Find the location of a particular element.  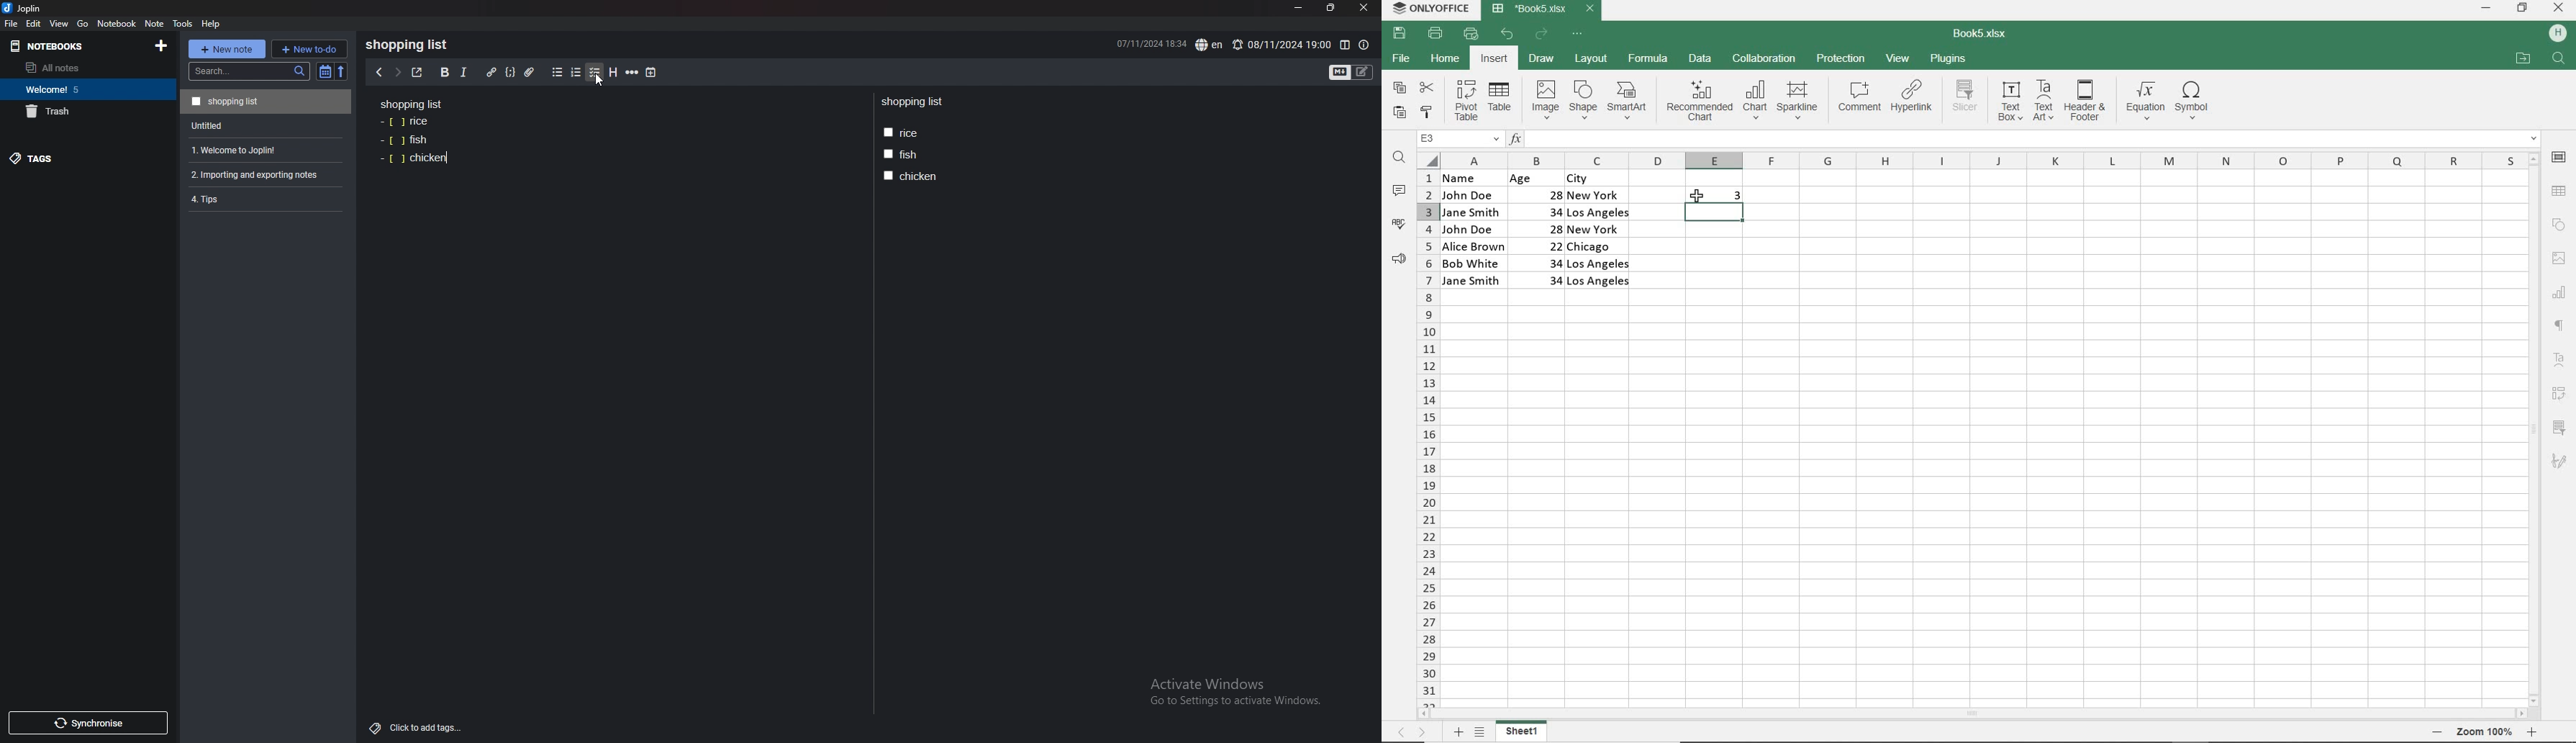

Alice Brown is located at coordinates (1473, 246).